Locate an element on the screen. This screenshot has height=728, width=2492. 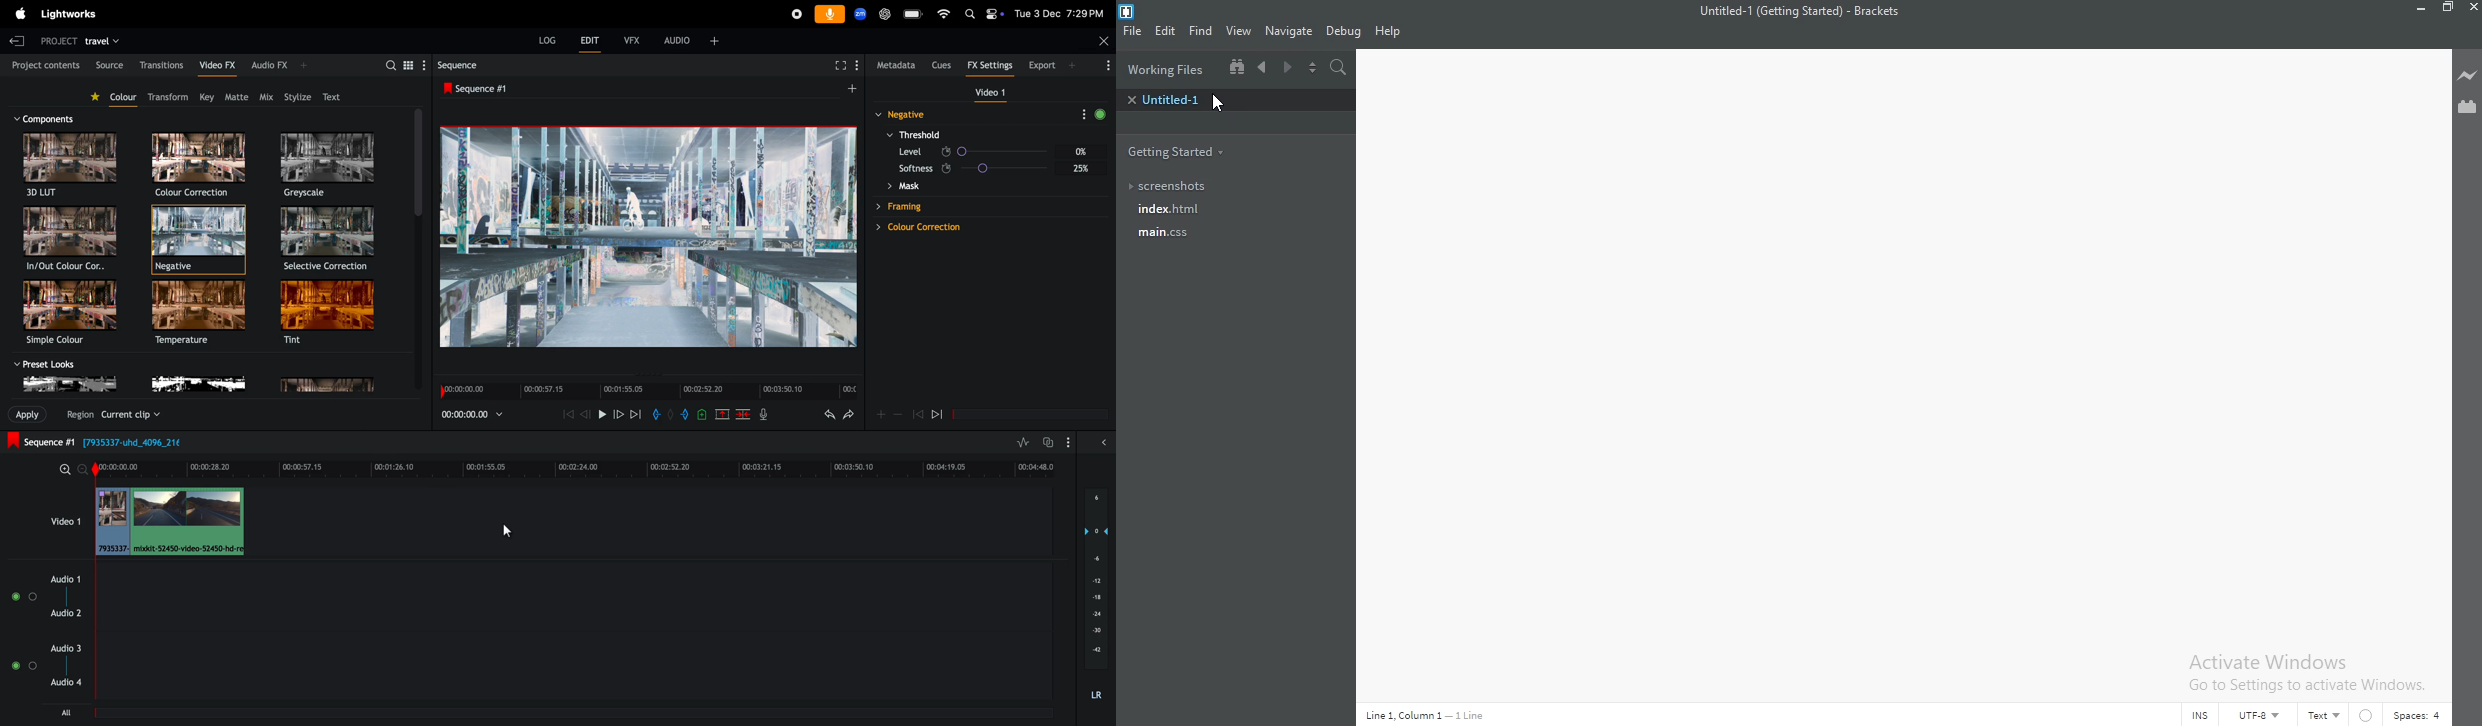
audio 4 is located at coordinates (71, 684).